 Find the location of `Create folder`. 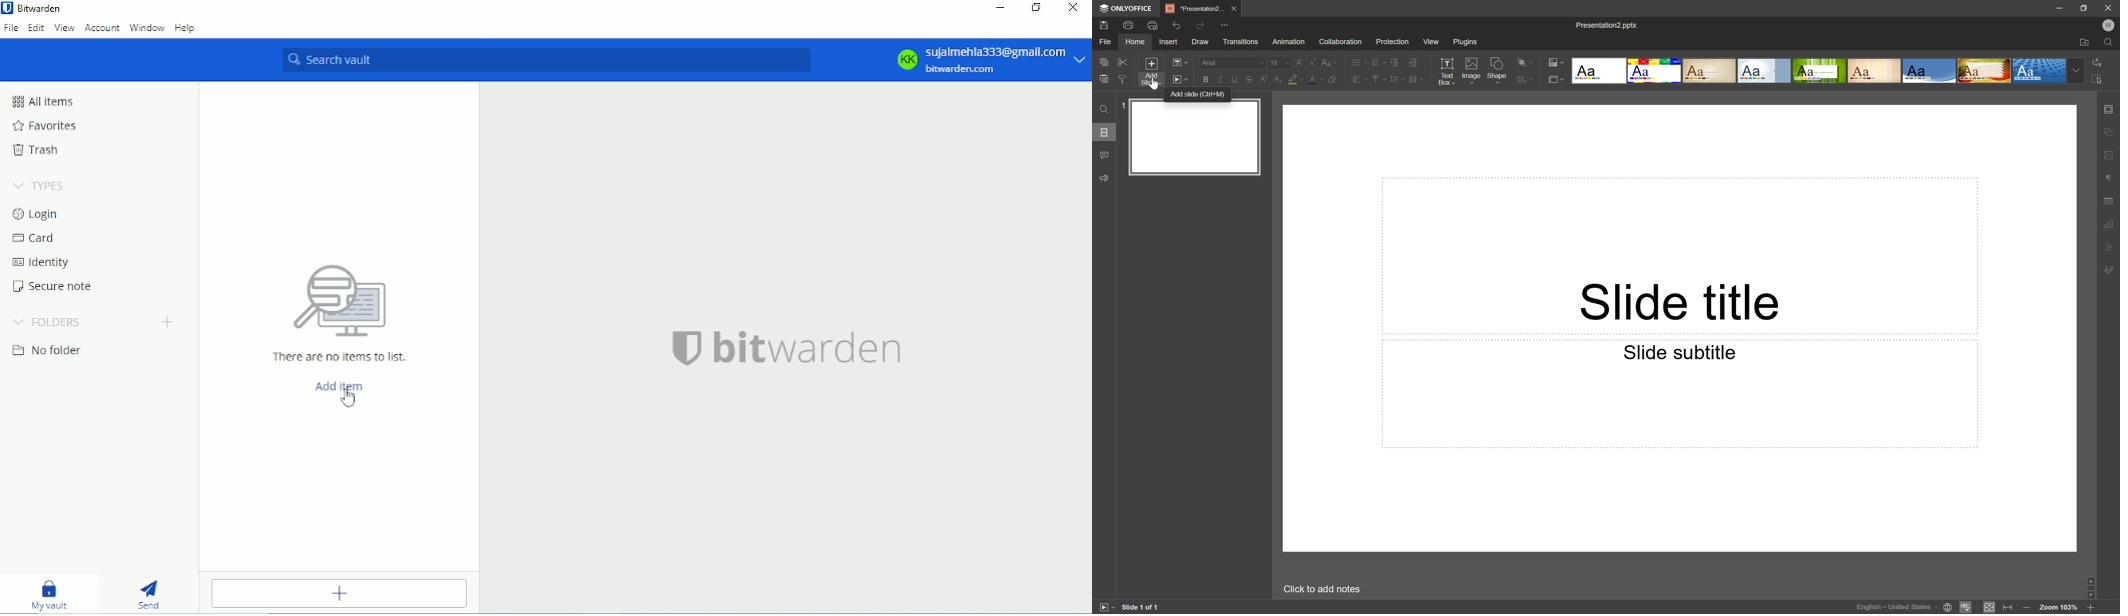

Create folder is located at coordinates (169, 323).